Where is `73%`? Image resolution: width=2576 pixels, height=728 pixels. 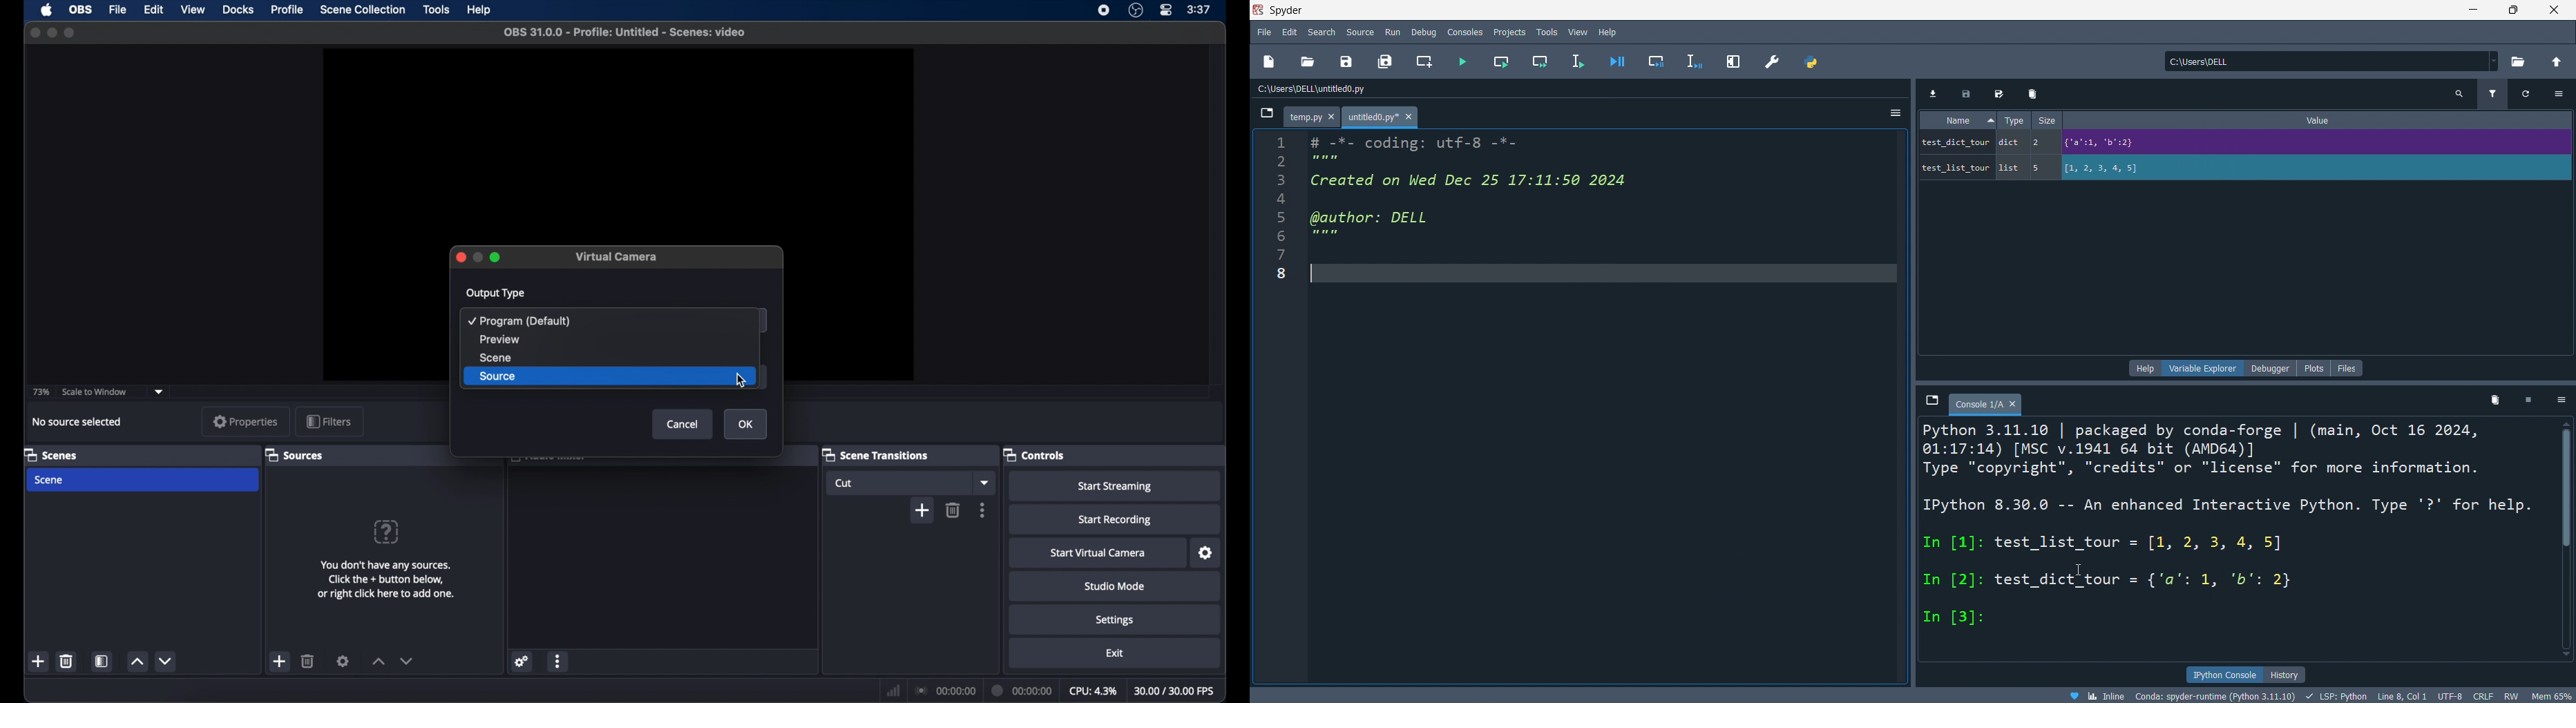 73% is located at coordinates (40, 393).